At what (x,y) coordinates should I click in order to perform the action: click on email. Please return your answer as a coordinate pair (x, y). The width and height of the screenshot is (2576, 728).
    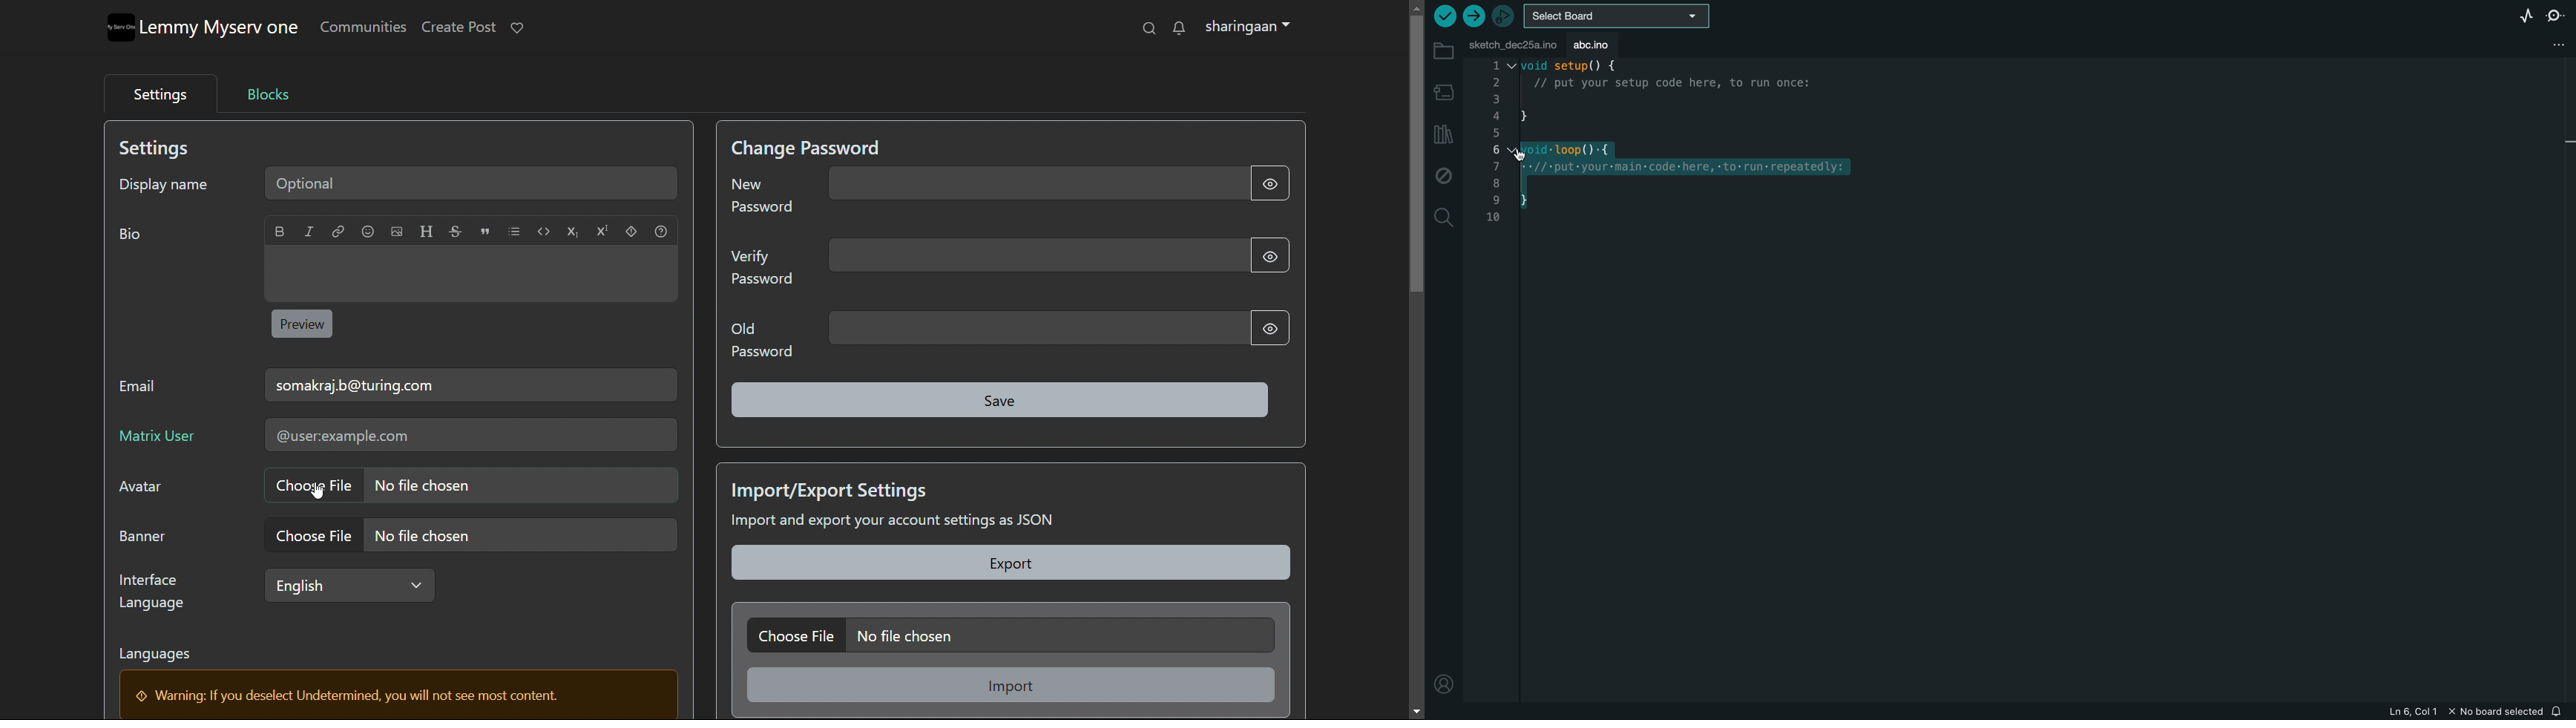
    Looking at the image, I should click on (470, 384).